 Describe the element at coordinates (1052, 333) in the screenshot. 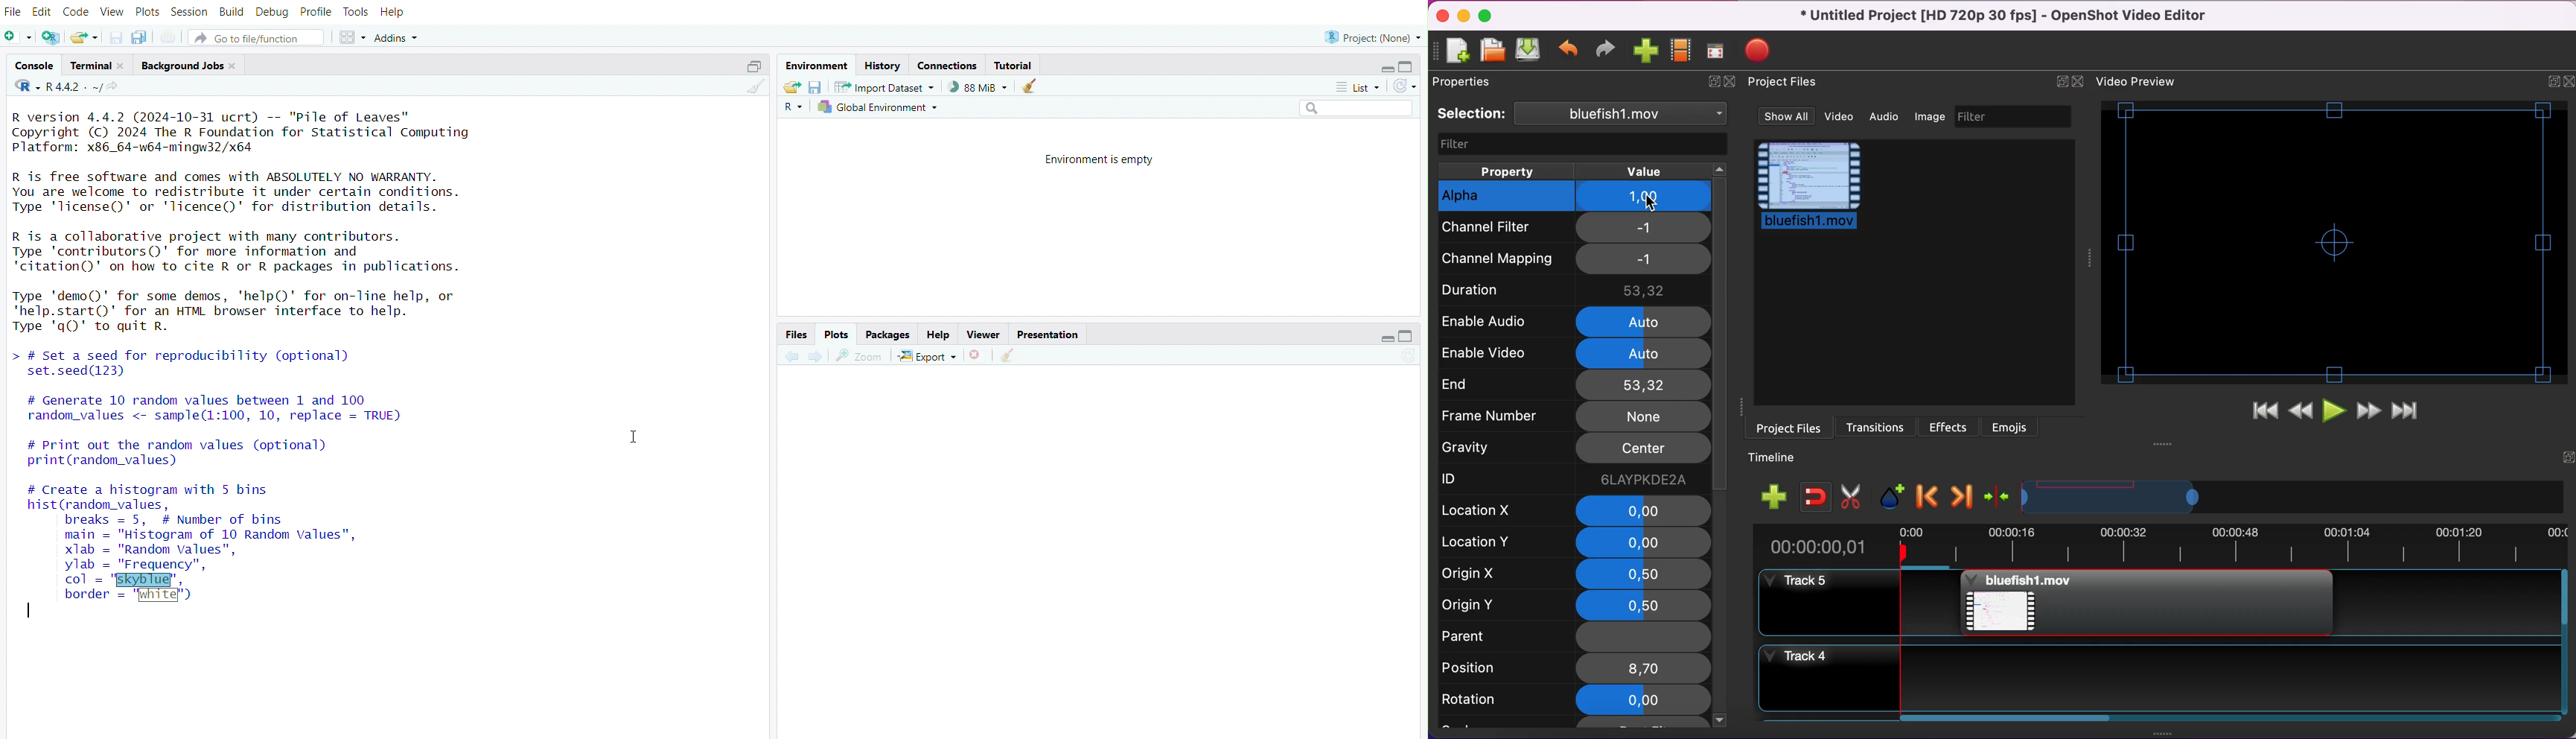

I see `presentation` at that location.